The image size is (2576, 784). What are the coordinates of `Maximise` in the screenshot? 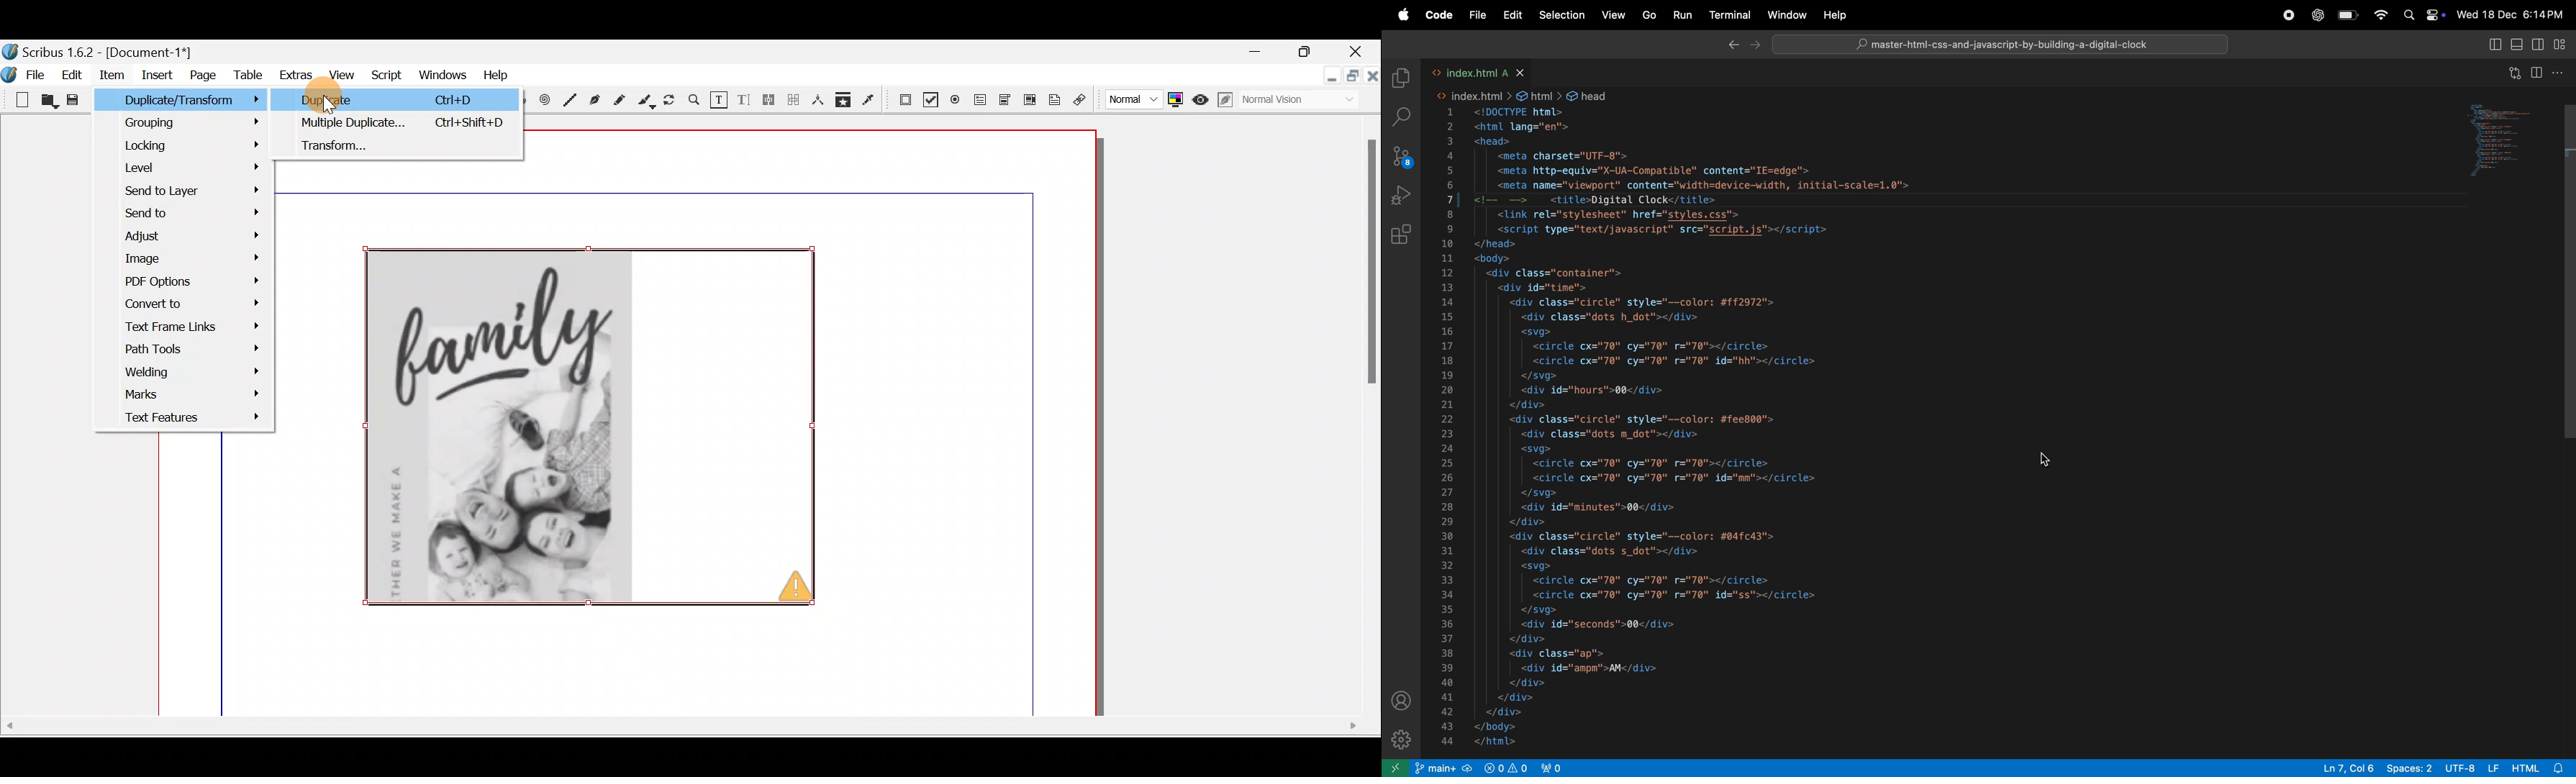 It's located at (1351, 78).